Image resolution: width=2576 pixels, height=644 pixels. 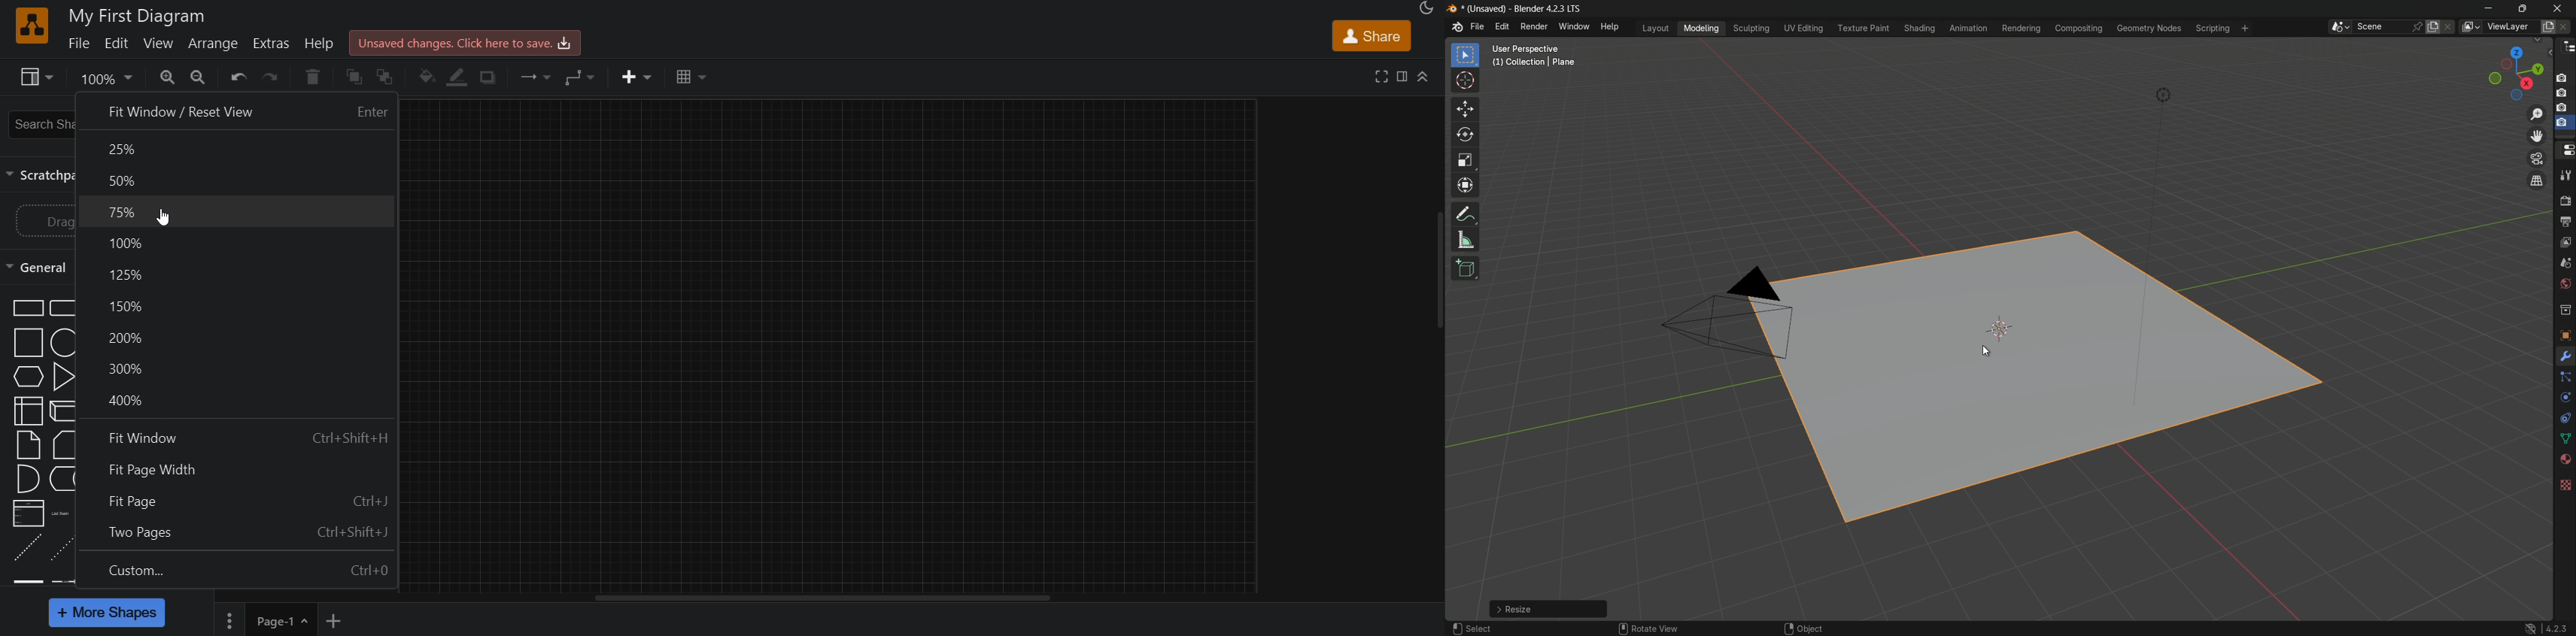 What do you see at coordinates (1535, 28) in the screenshot?
I see `render menu` at bounding box center [1535, 28].